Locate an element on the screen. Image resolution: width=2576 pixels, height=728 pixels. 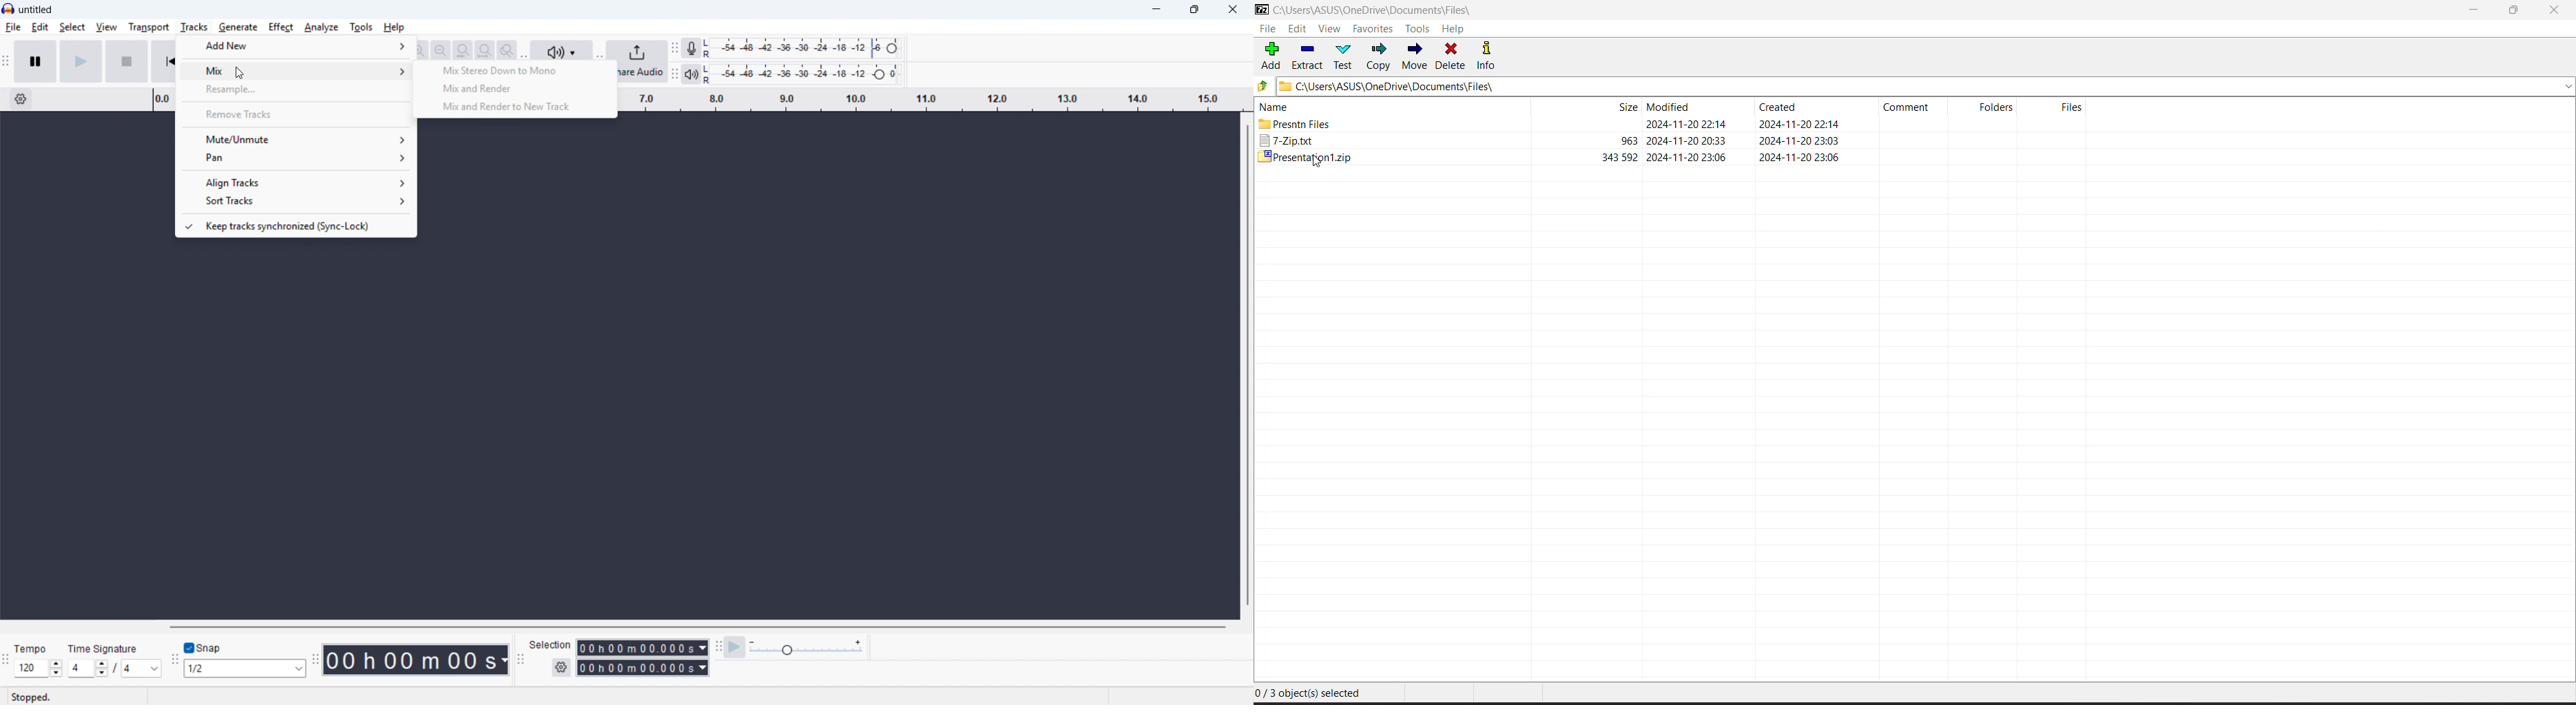
toggle snap is located at coordinates (205, 648).